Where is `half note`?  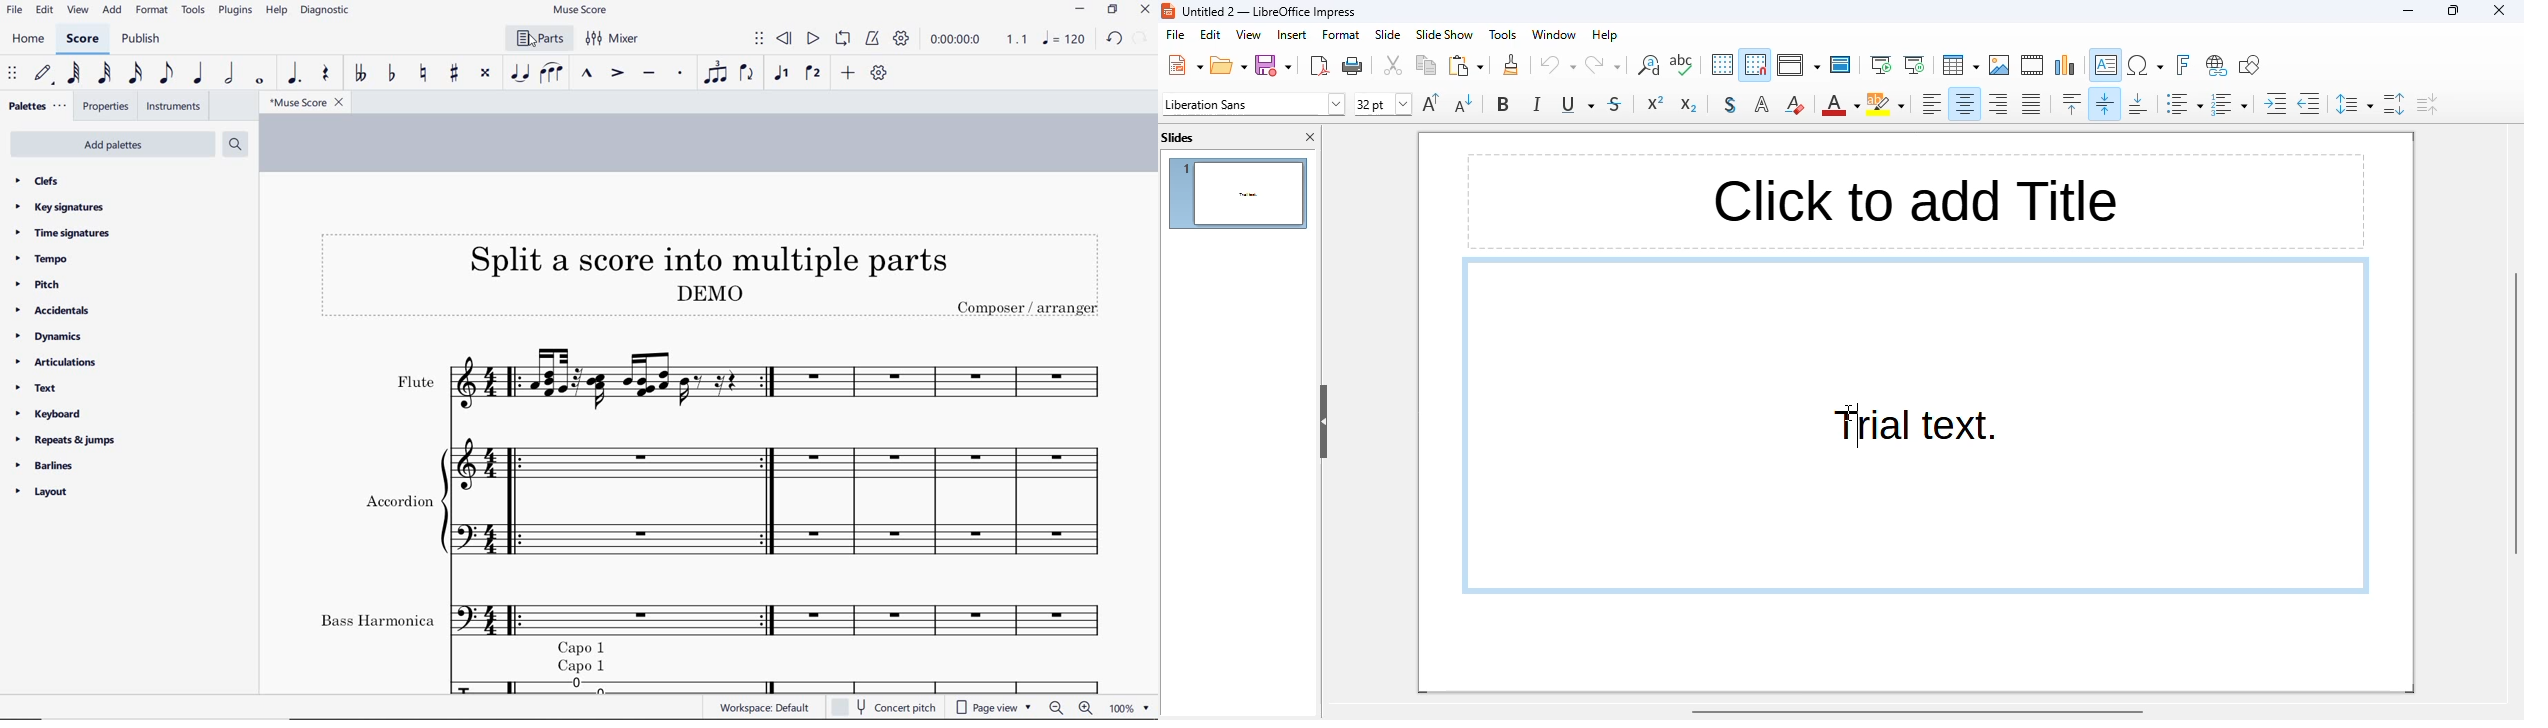
half note is located at coordinates (229, 73).